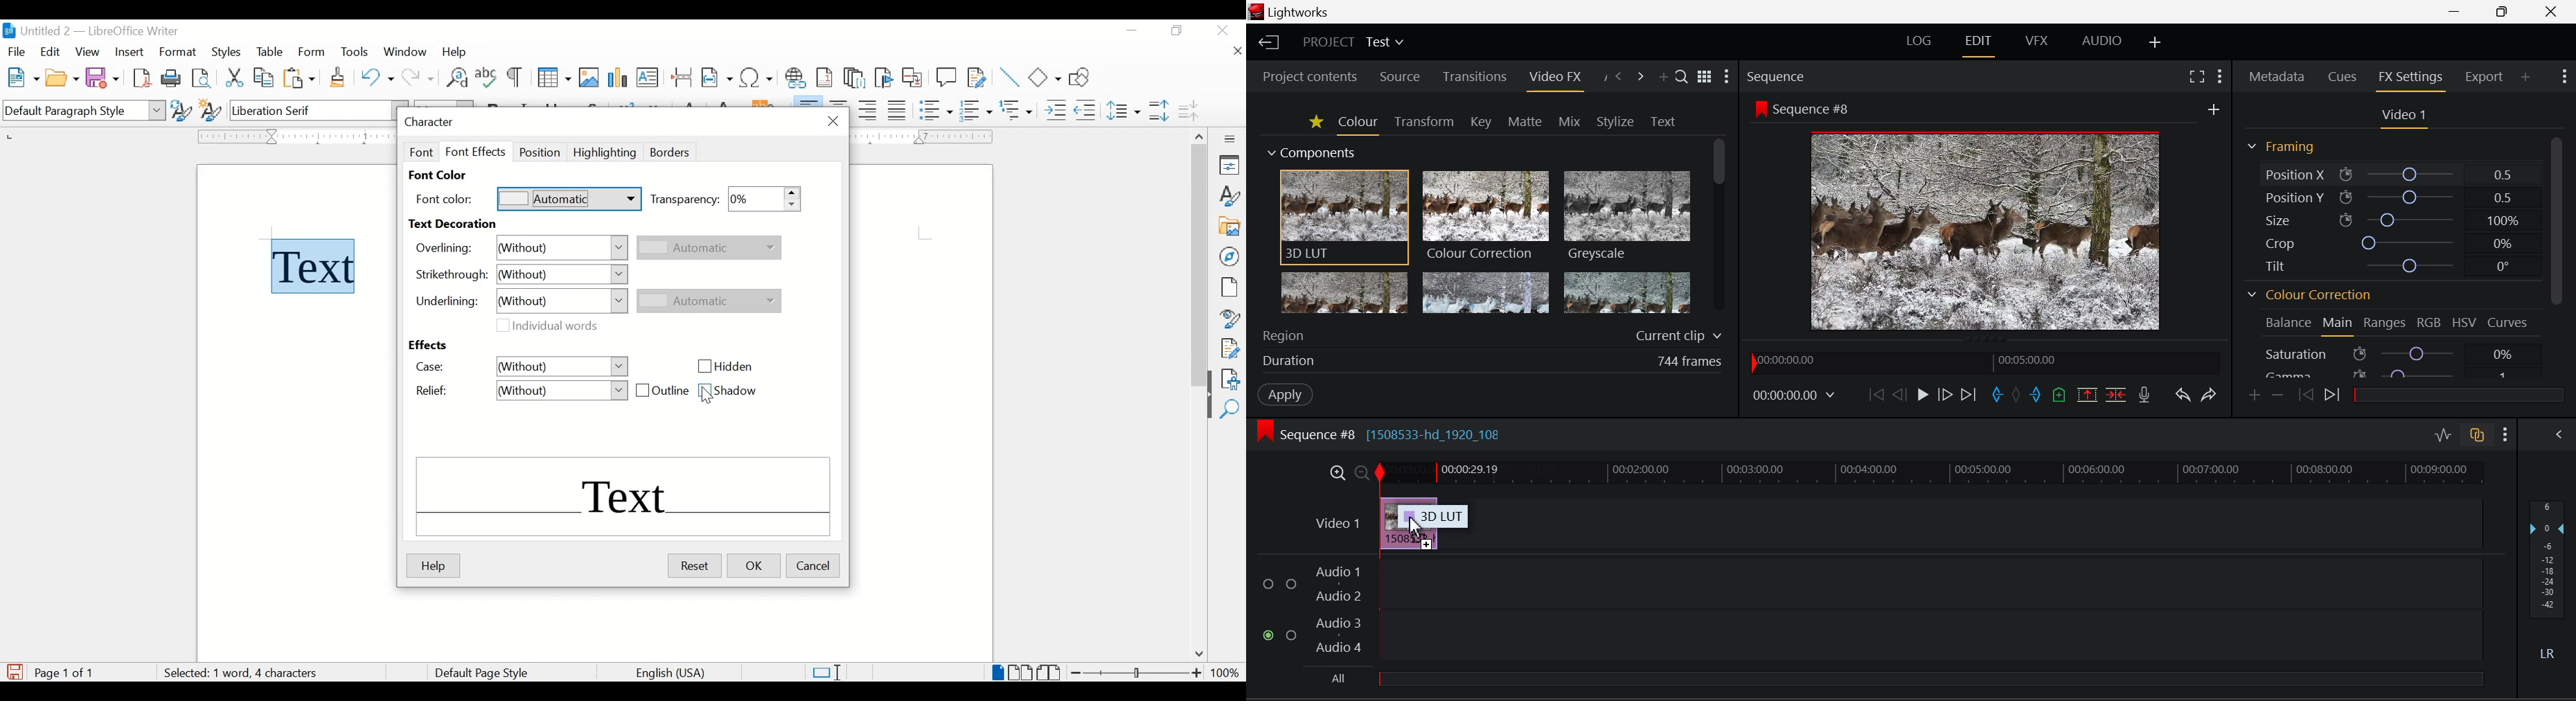 The height and width of the screenshot is (728, 2576). I want to click on overlining:, so click(446, 250).